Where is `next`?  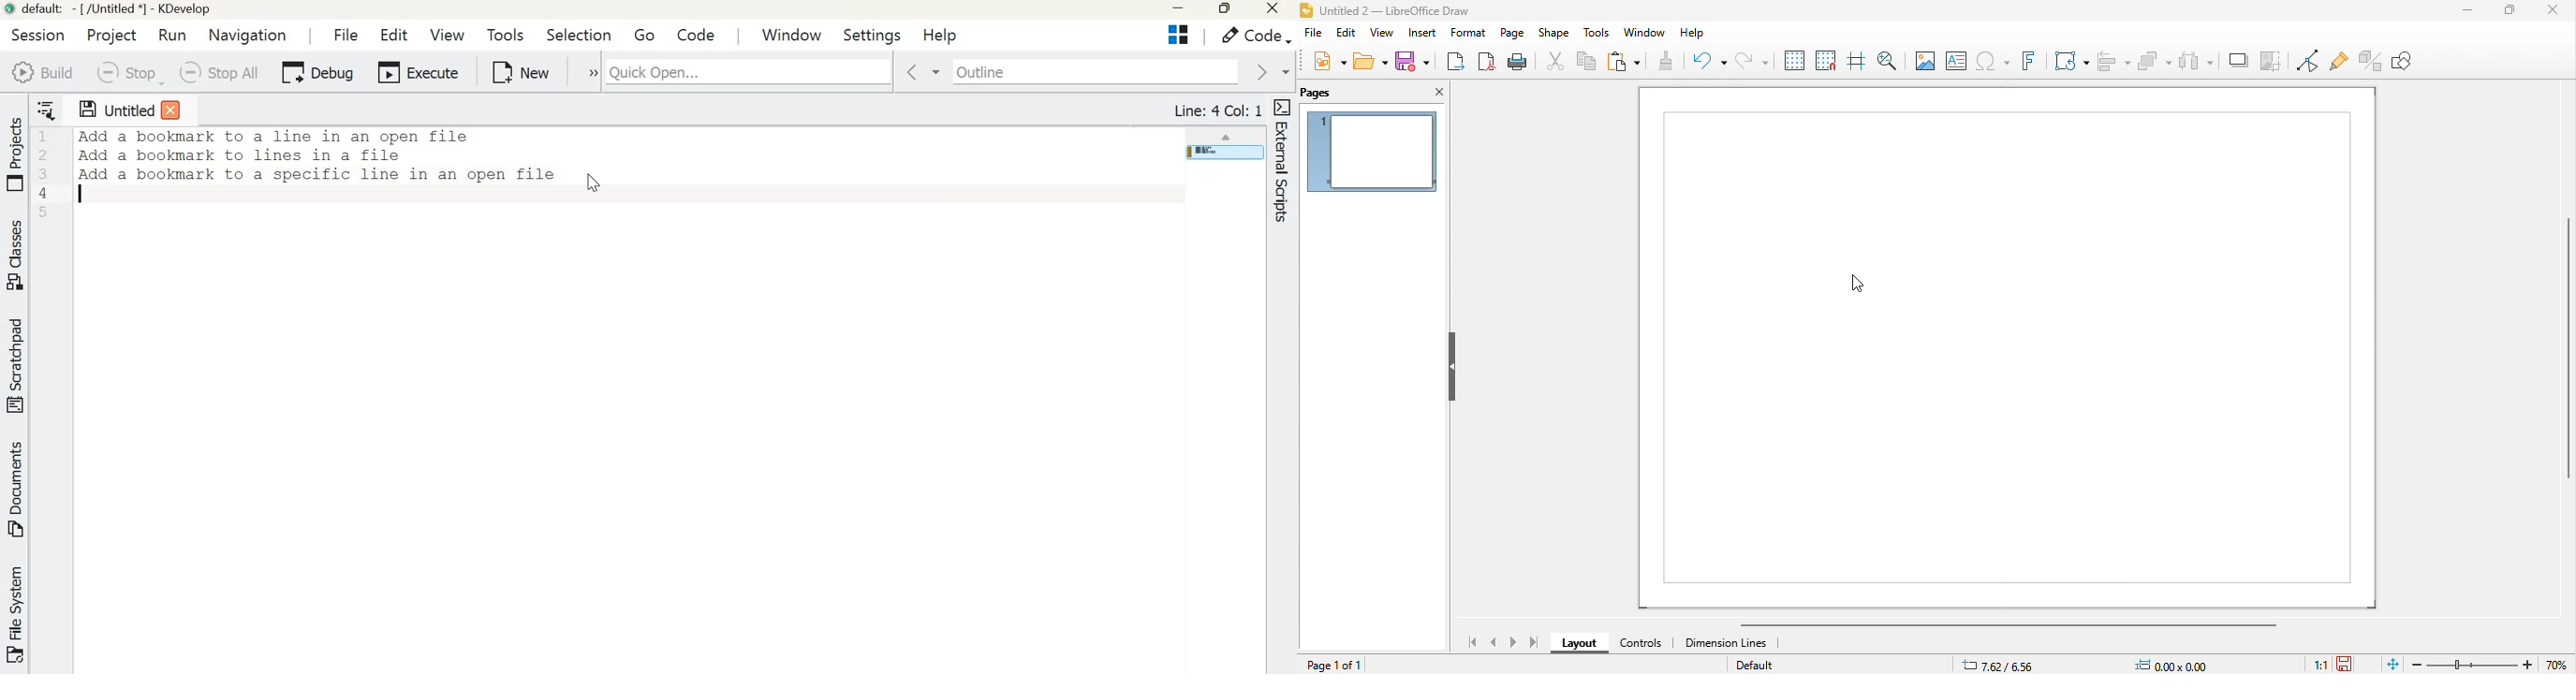 next is located at coordinates (1511, 643).